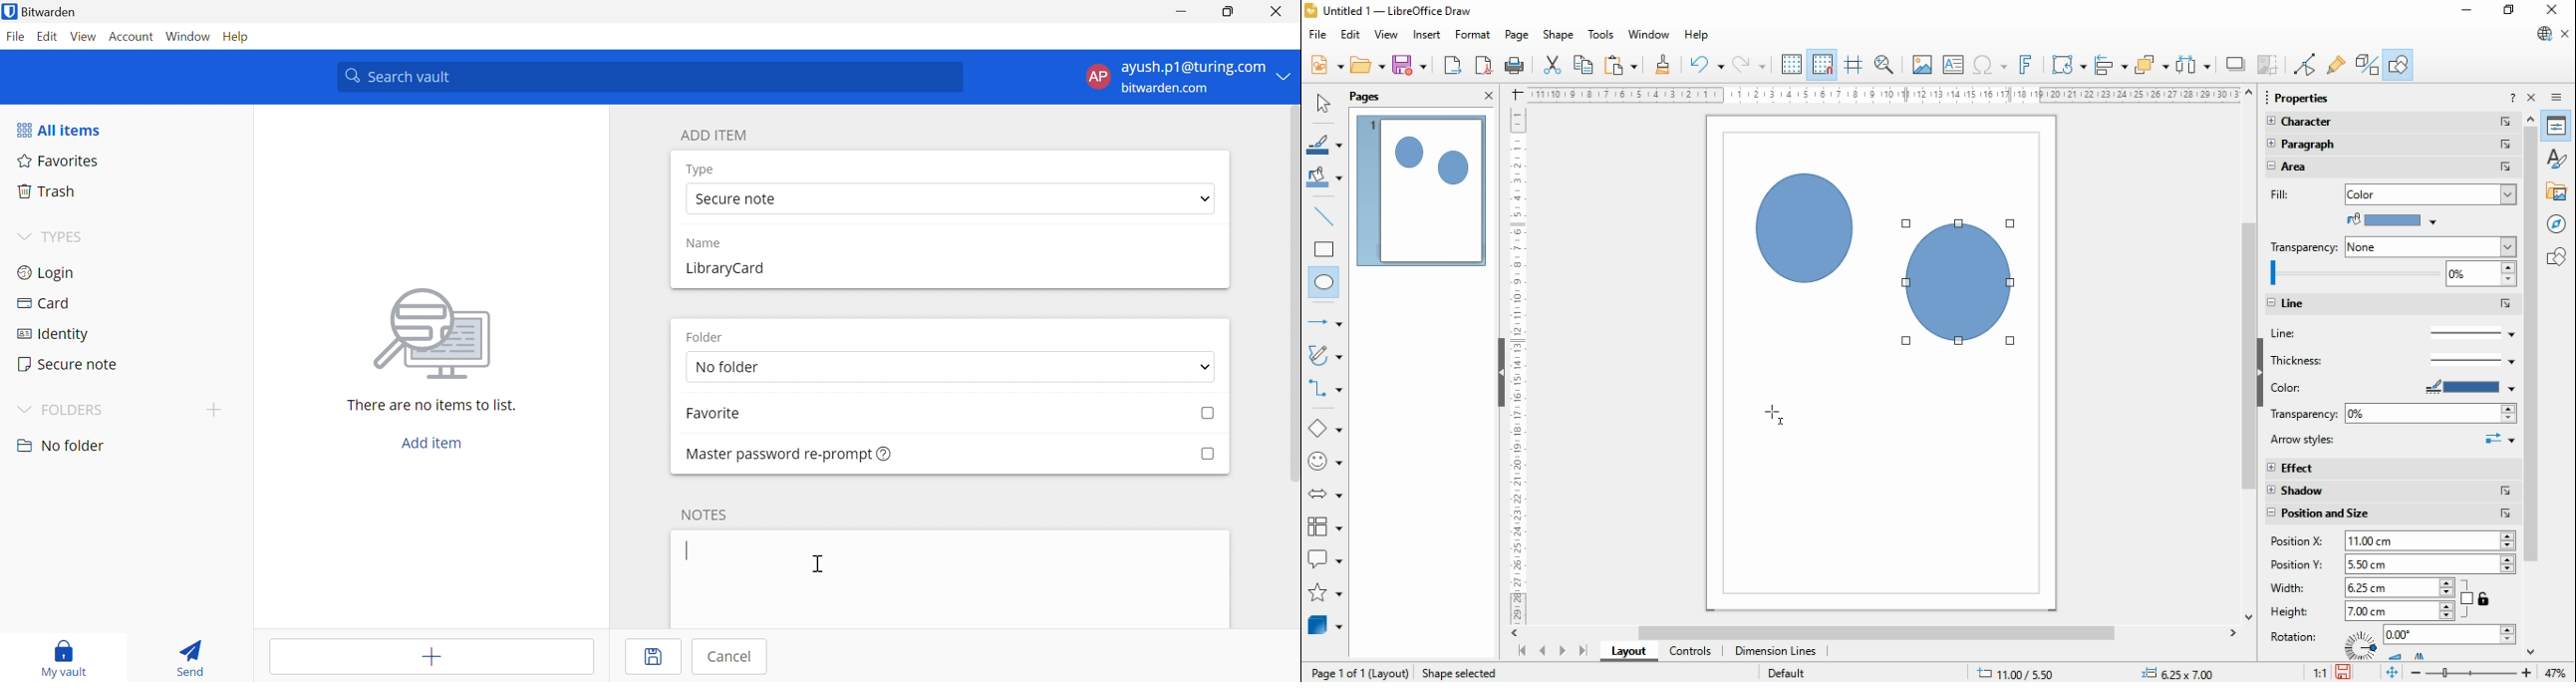 The height and width of the screenshot is (700, 2576). Describe the element at coordinates (123, 272) in the screenshot. I see `Login` at that location.